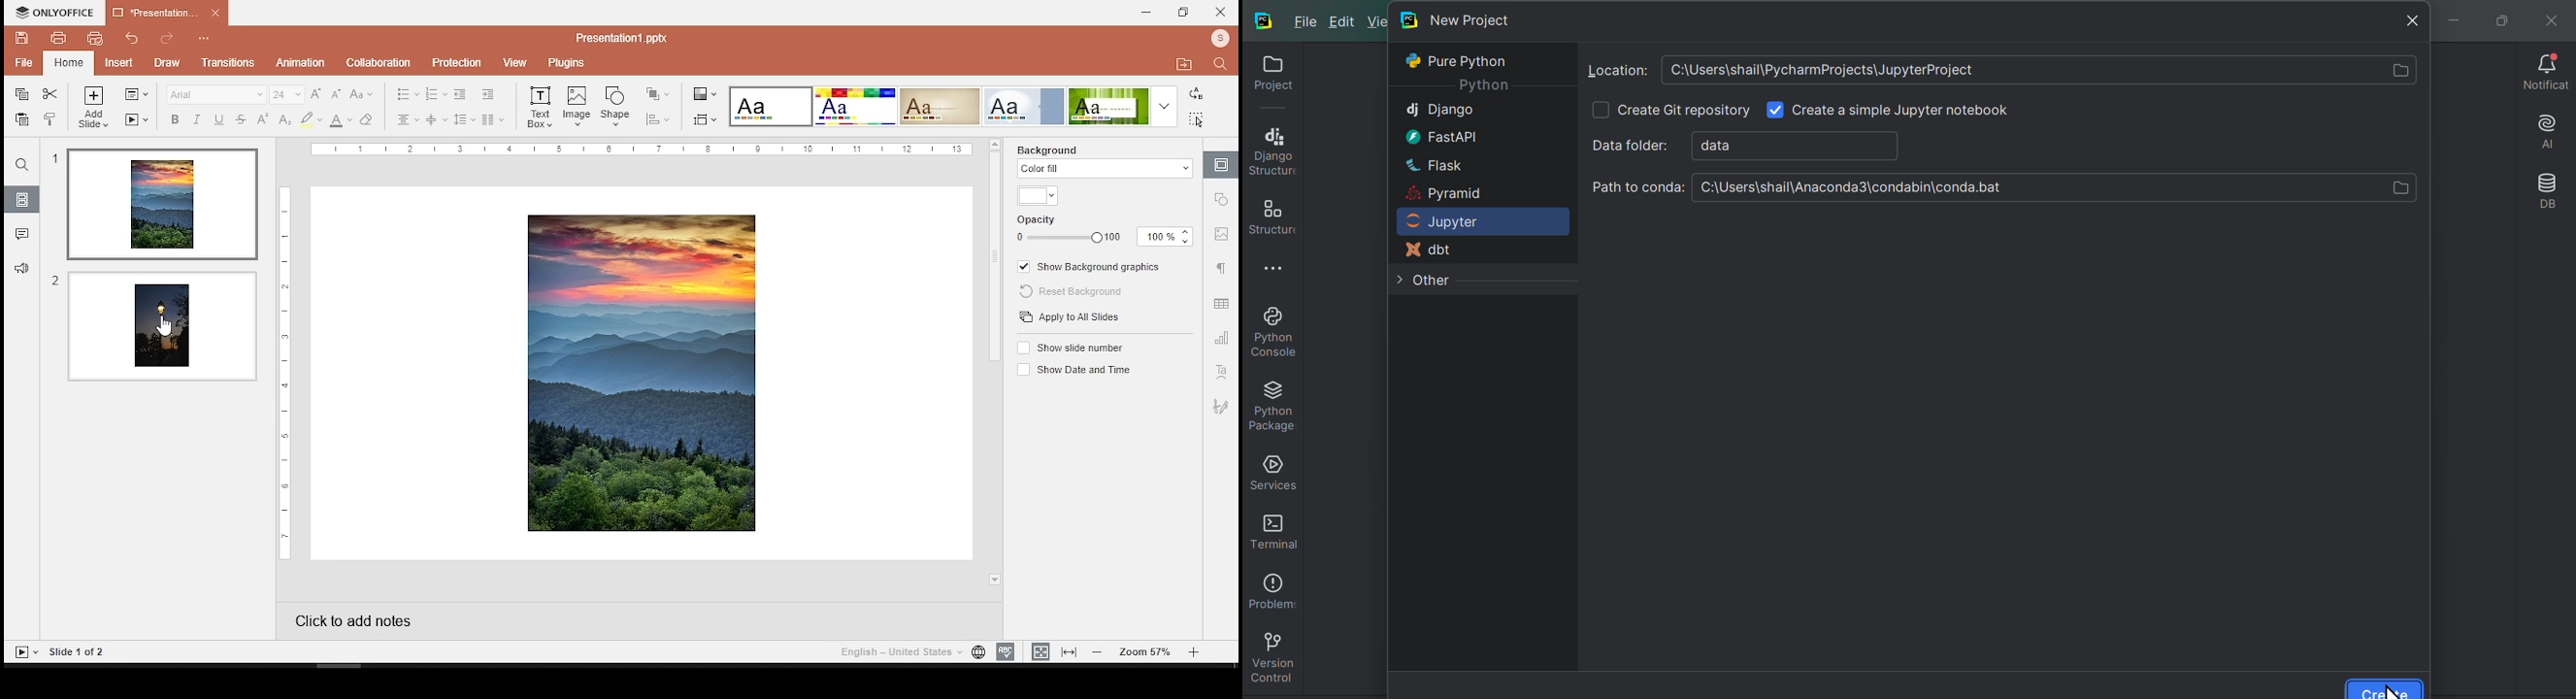  Describe the element at coordinates (360, 94) in the screenshot. I see `change letter case` at that location.